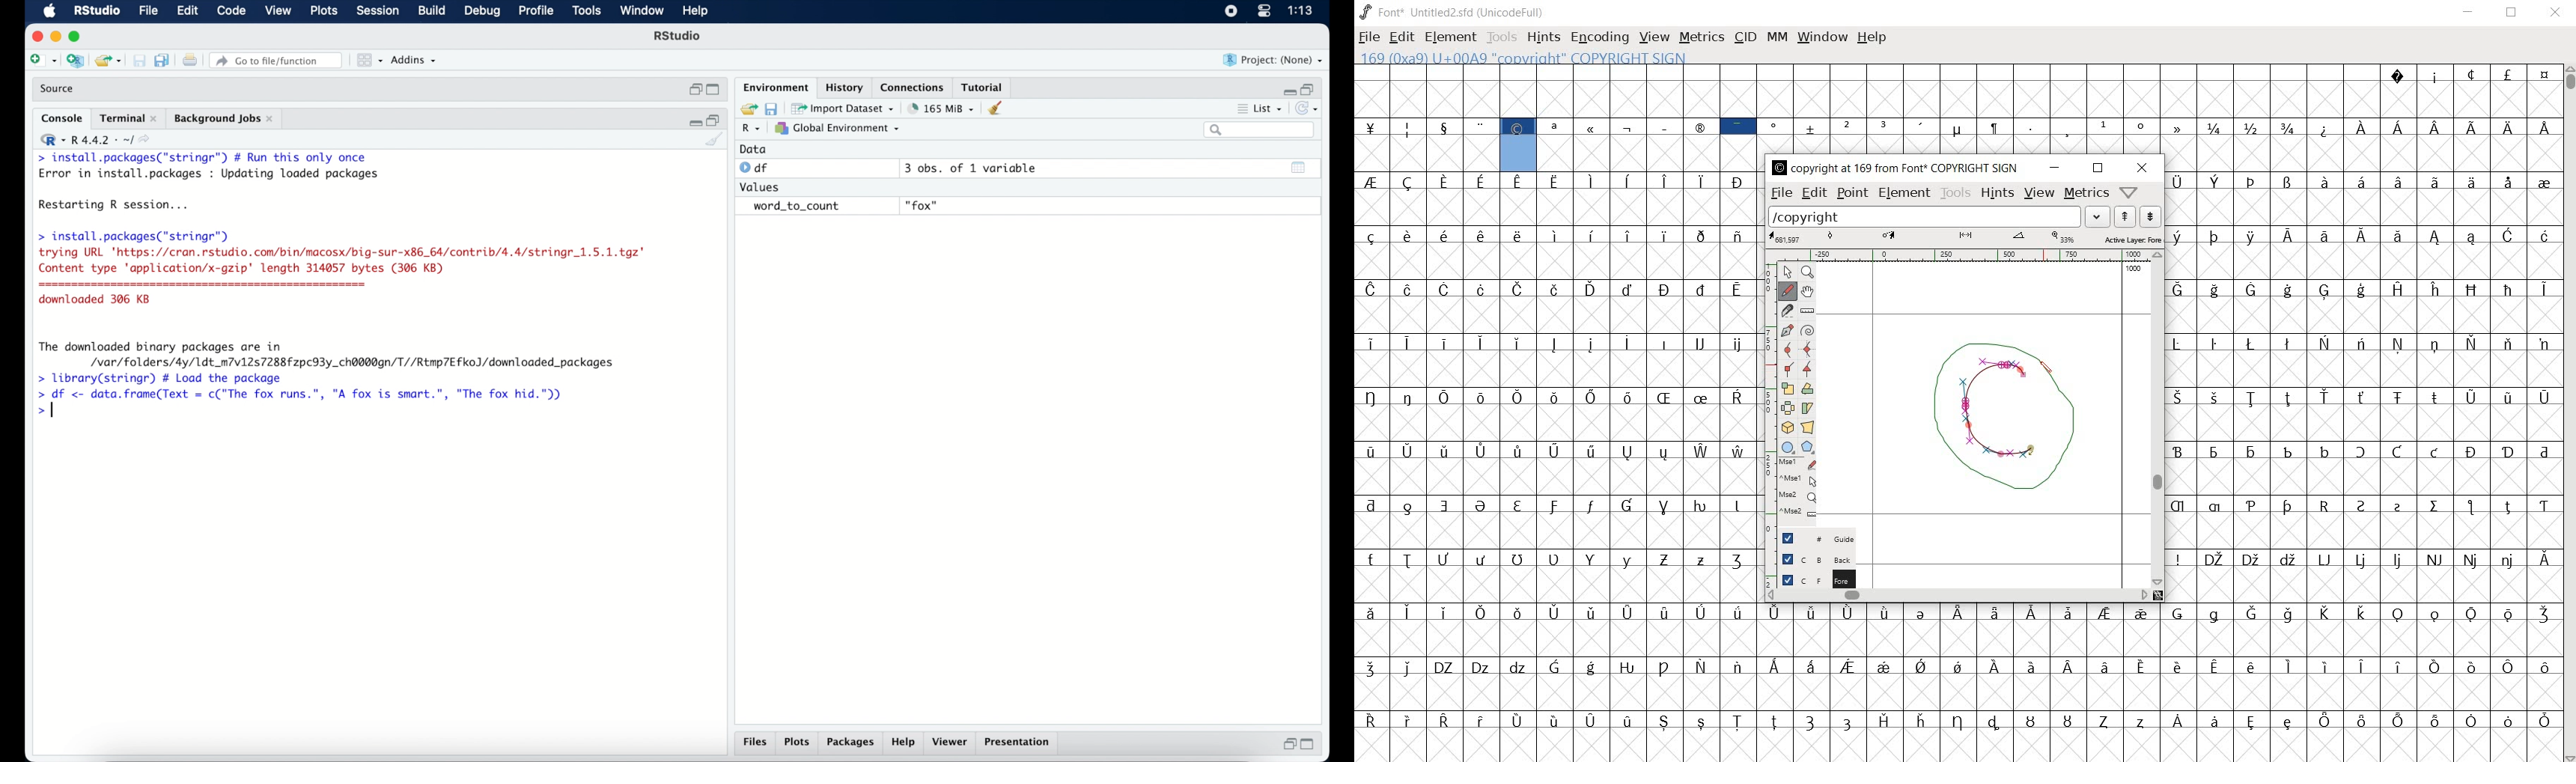  Describe the element at coordinates (677, 36) in the screenshot. I see `R studio` at that location.